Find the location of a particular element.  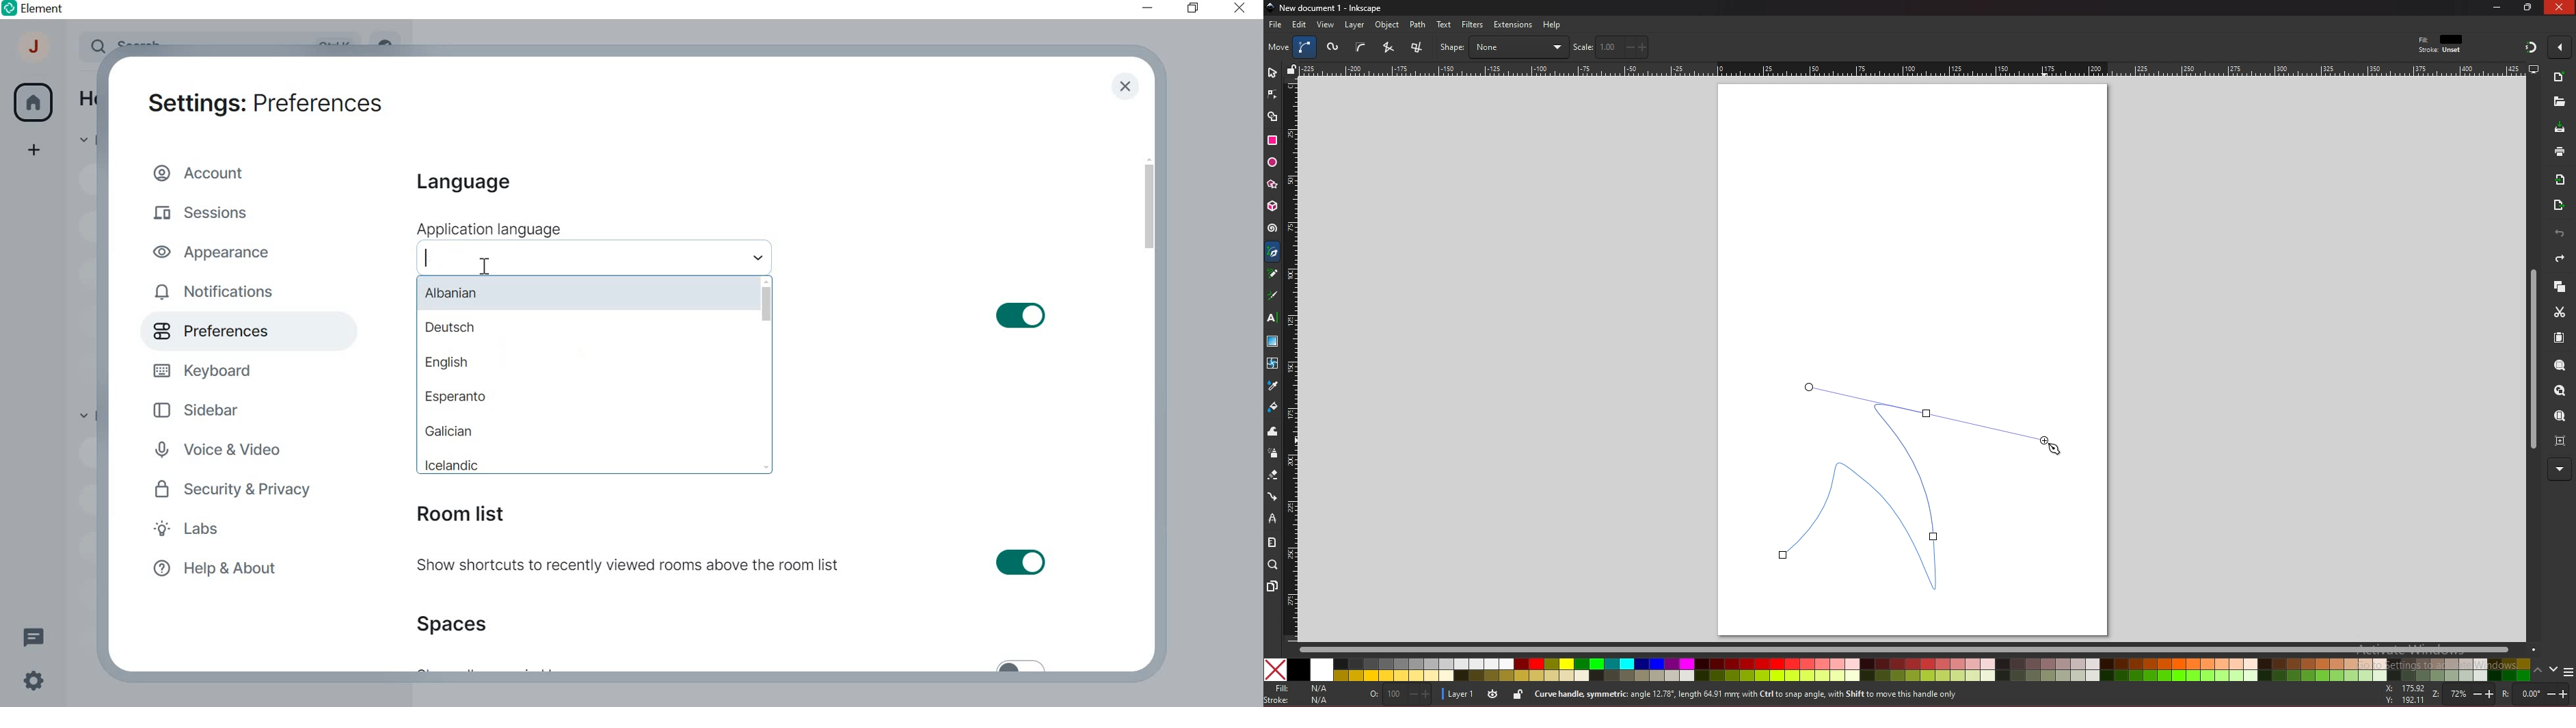

paste is located at coordinates (2559, 338).